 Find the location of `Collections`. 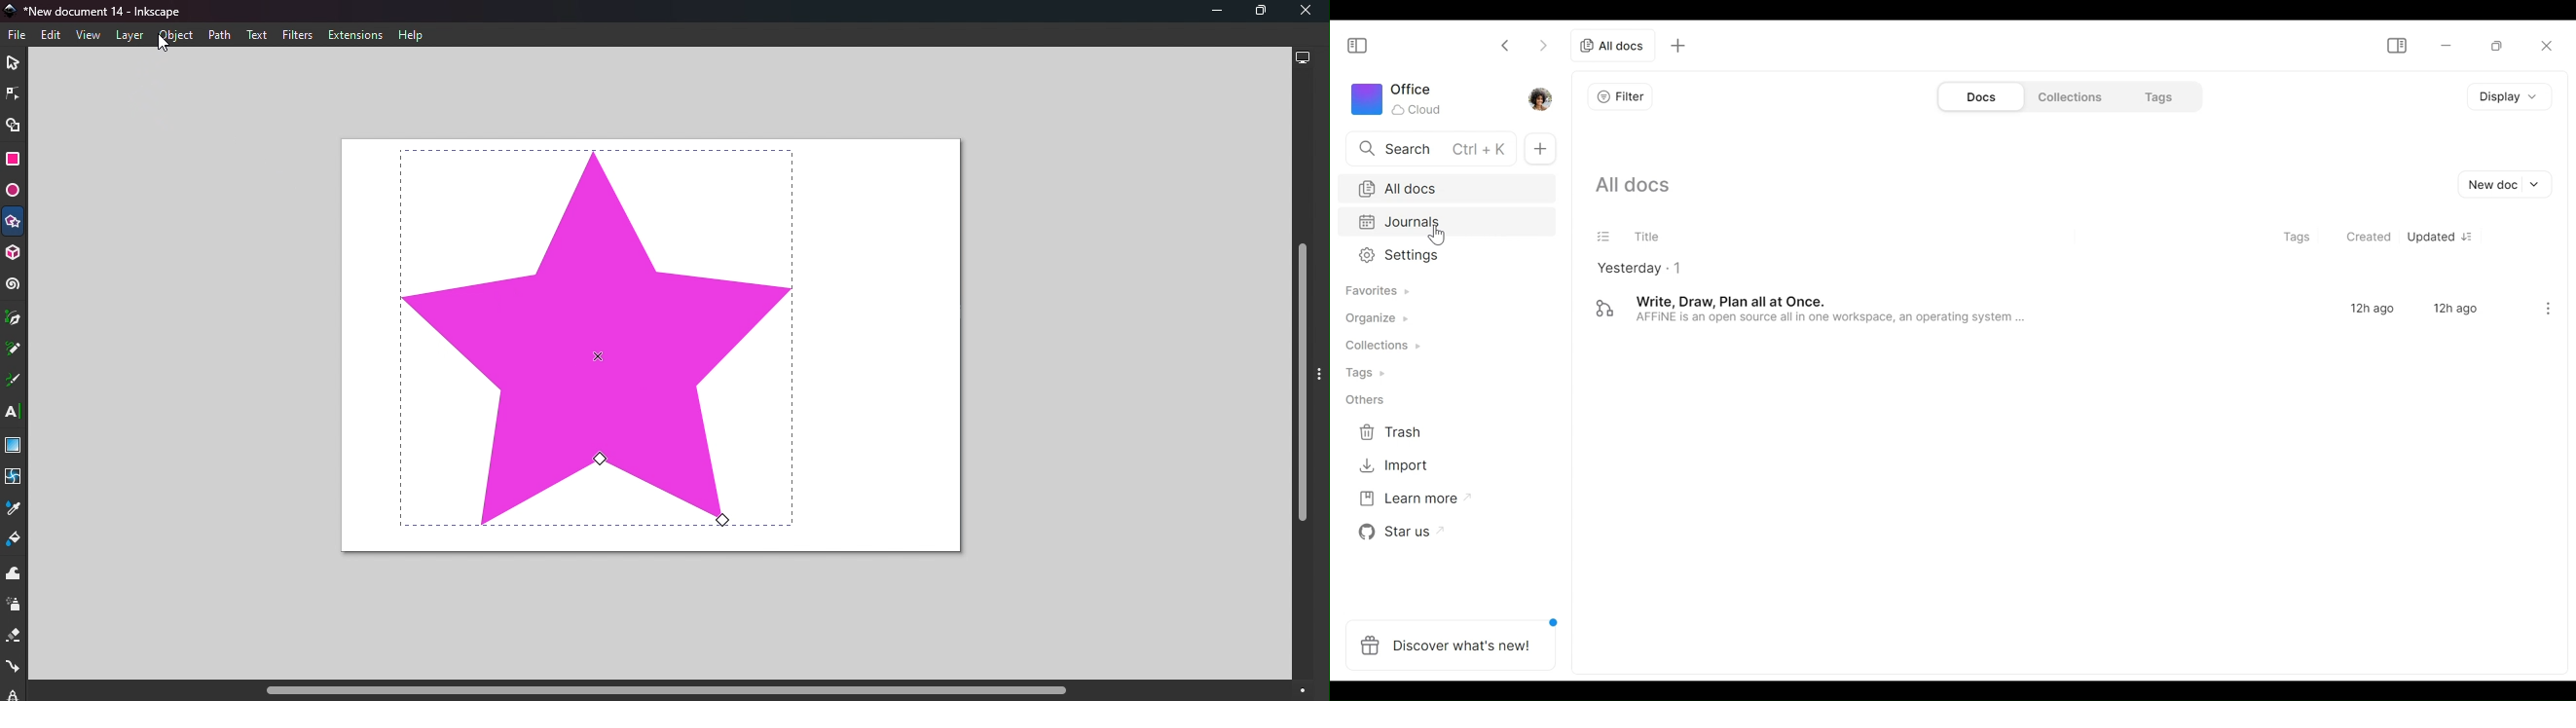

Collections is located at coordinates (1381, 347).